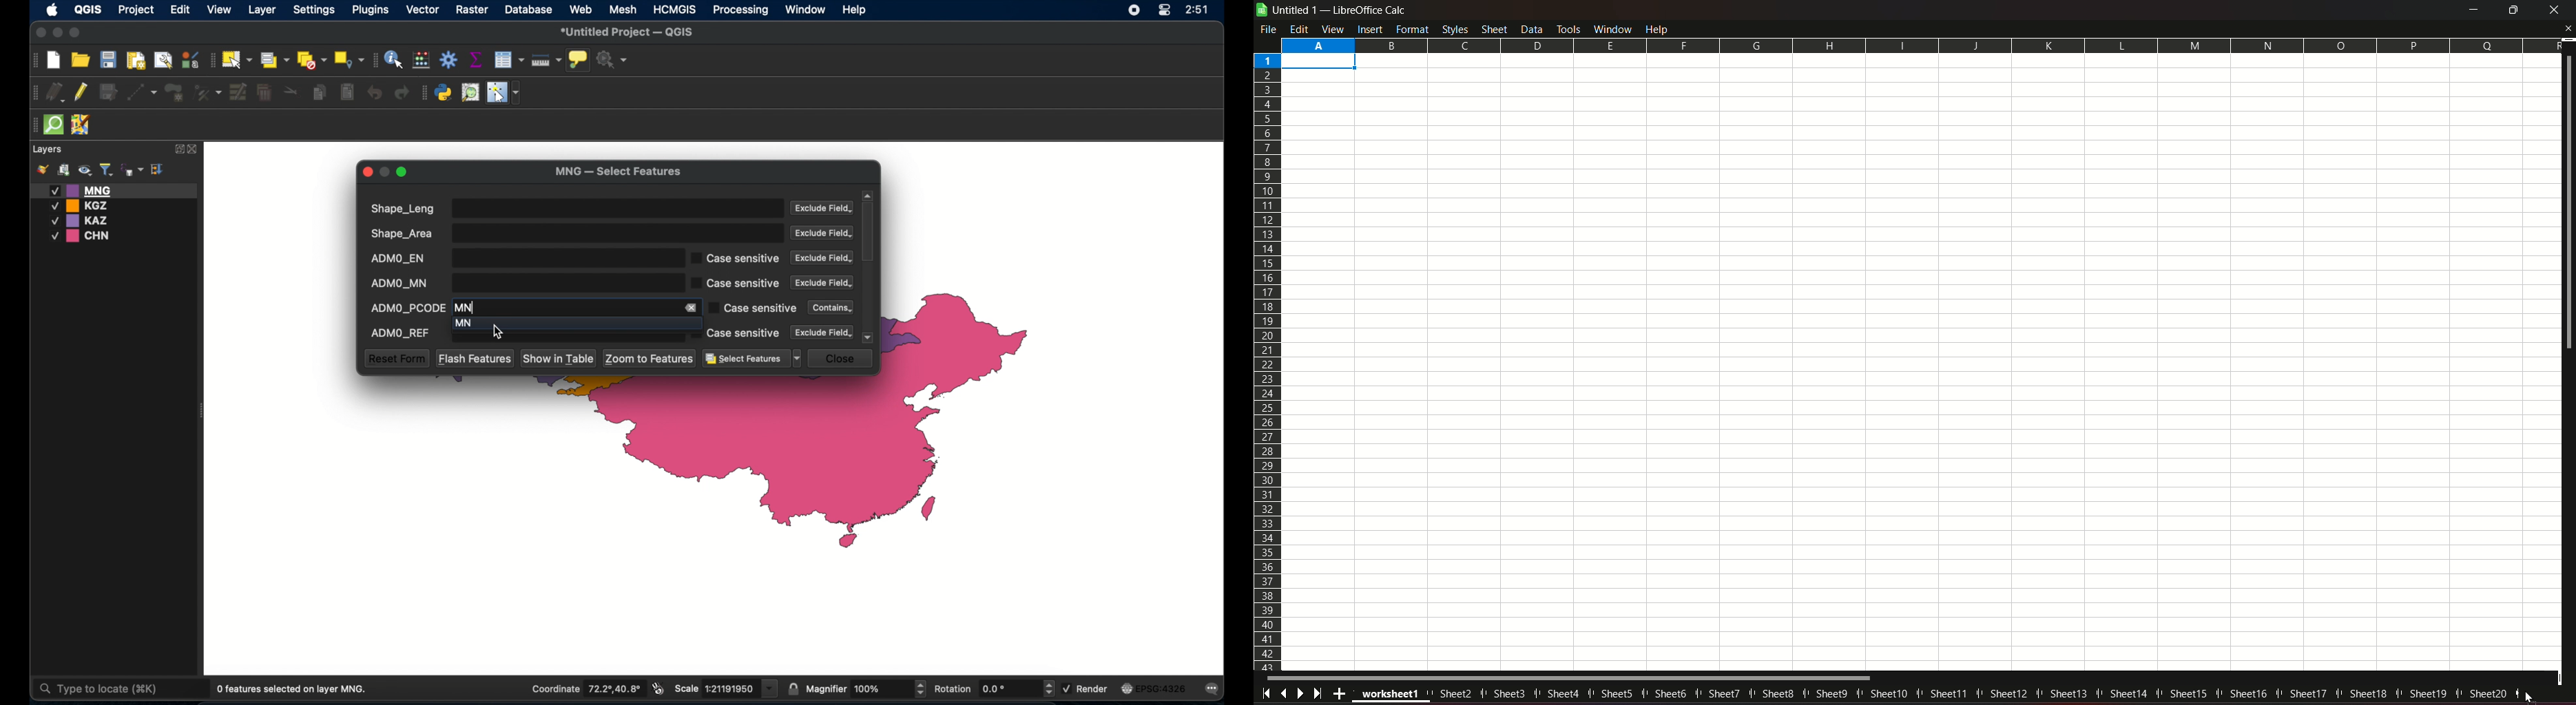 This screenshot has height=728, width=2576. I want to click on case sensitive, so click(752, 308).